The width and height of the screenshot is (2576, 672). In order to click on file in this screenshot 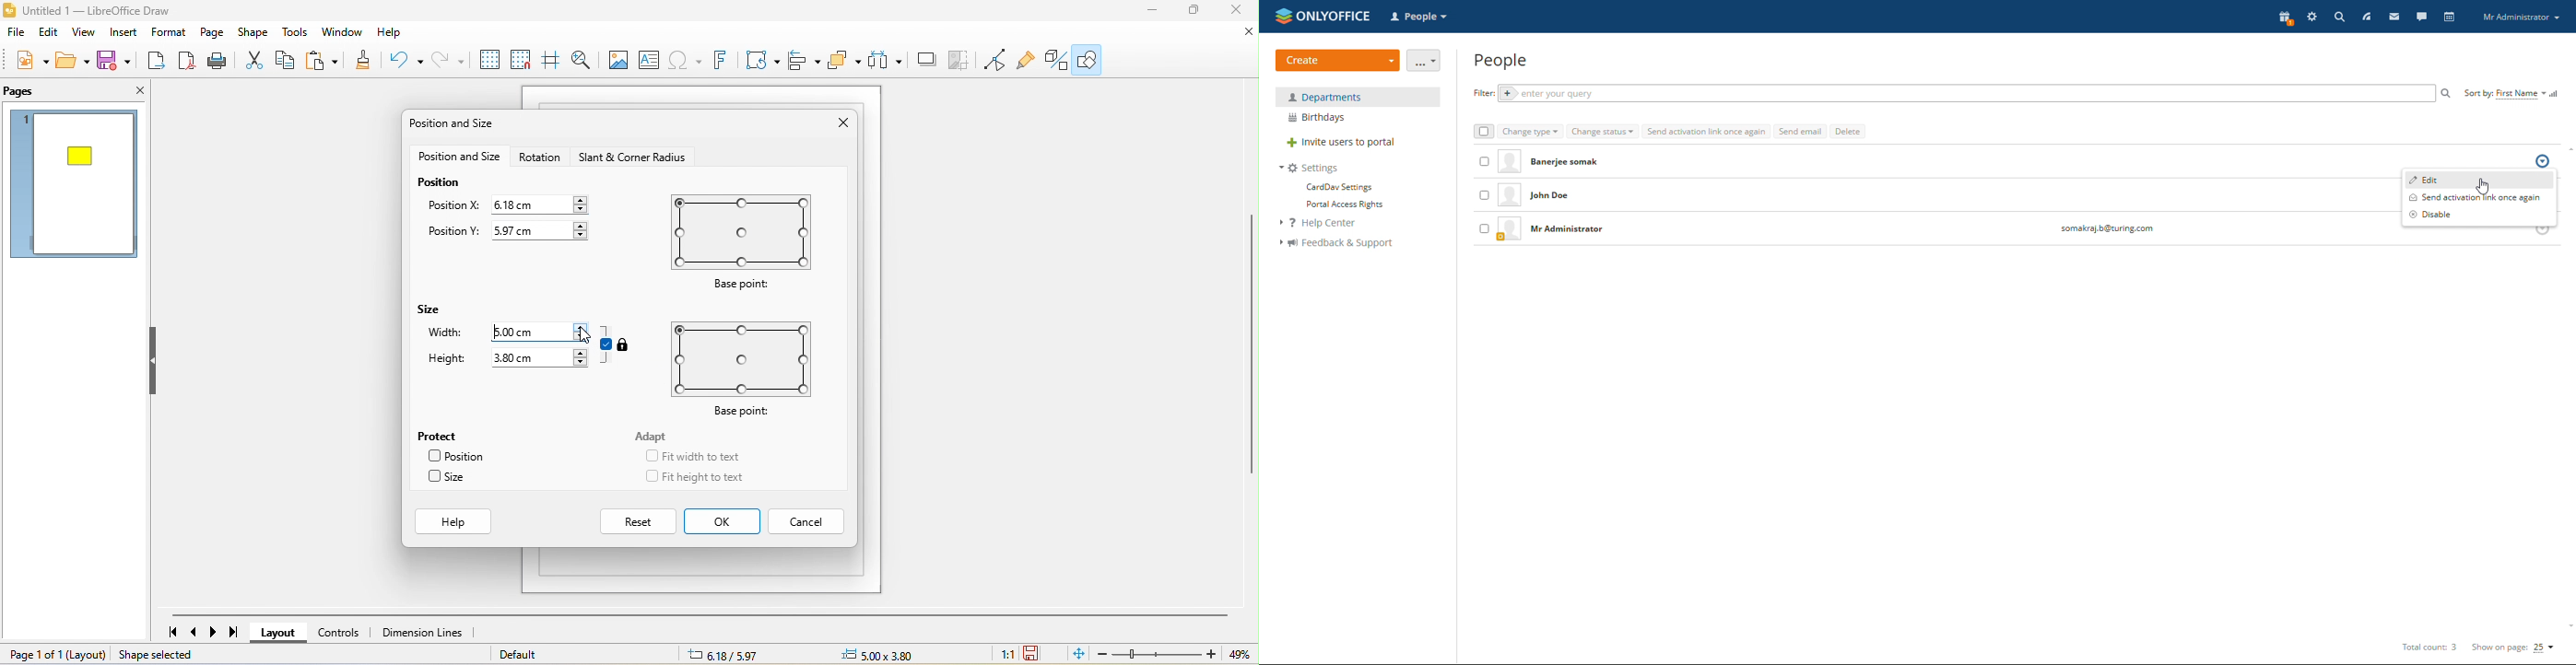, I will do `click(18, 31)`.